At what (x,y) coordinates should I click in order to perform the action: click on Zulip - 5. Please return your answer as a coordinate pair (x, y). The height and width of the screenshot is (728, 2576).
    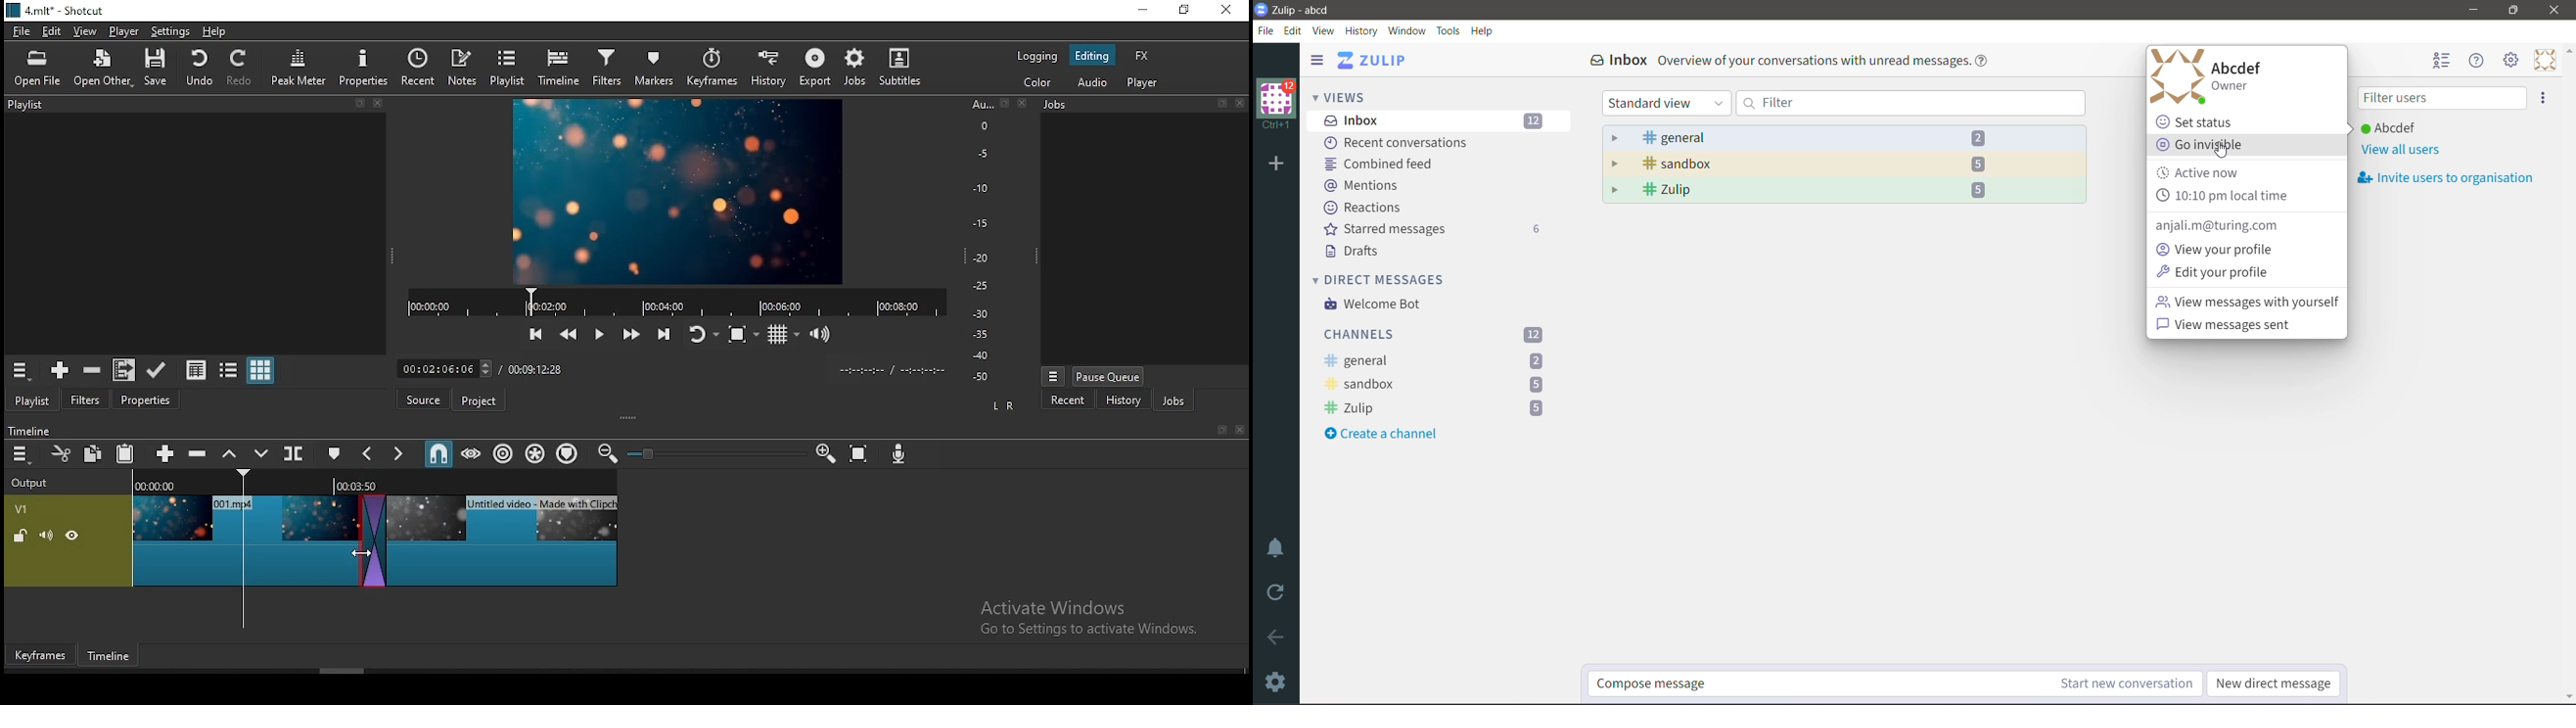
    Looking at the image, I should click on (1846, 191).